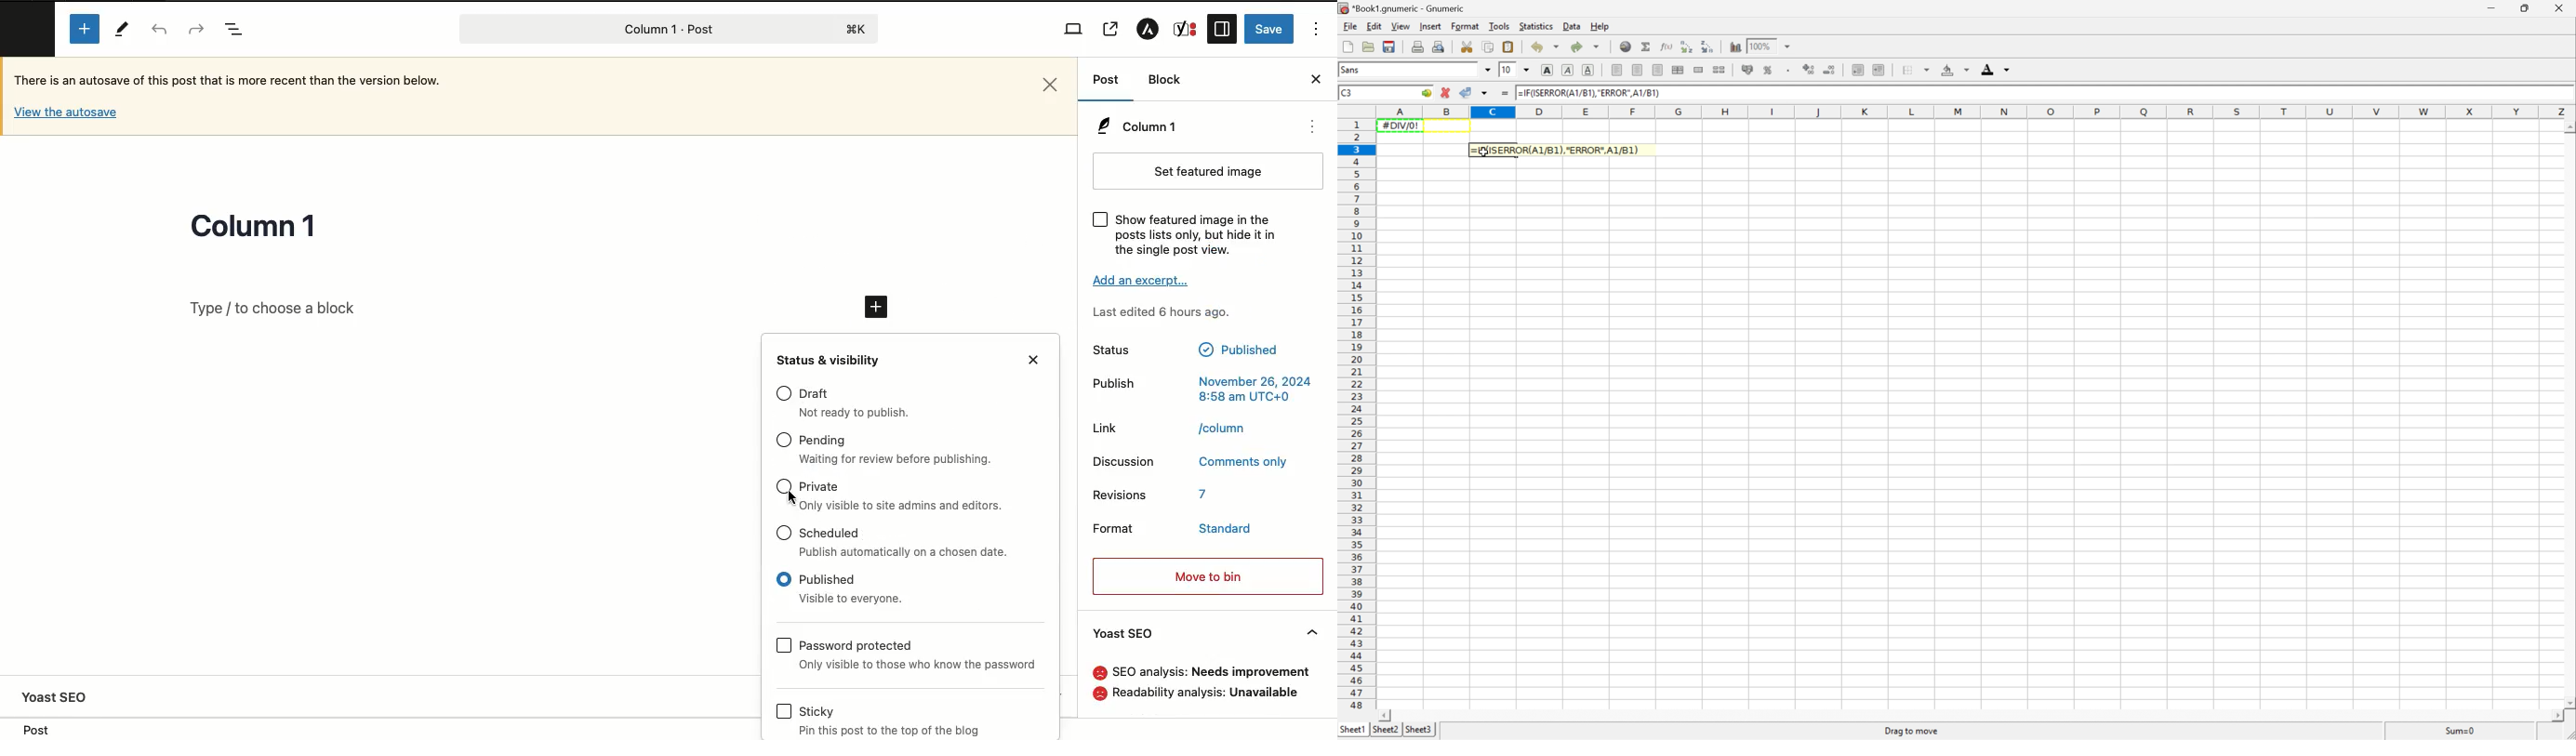 The height and width of the screenshot is (756, 2576). I want to click on Accept change in multiple cells, so click(1486, 93).